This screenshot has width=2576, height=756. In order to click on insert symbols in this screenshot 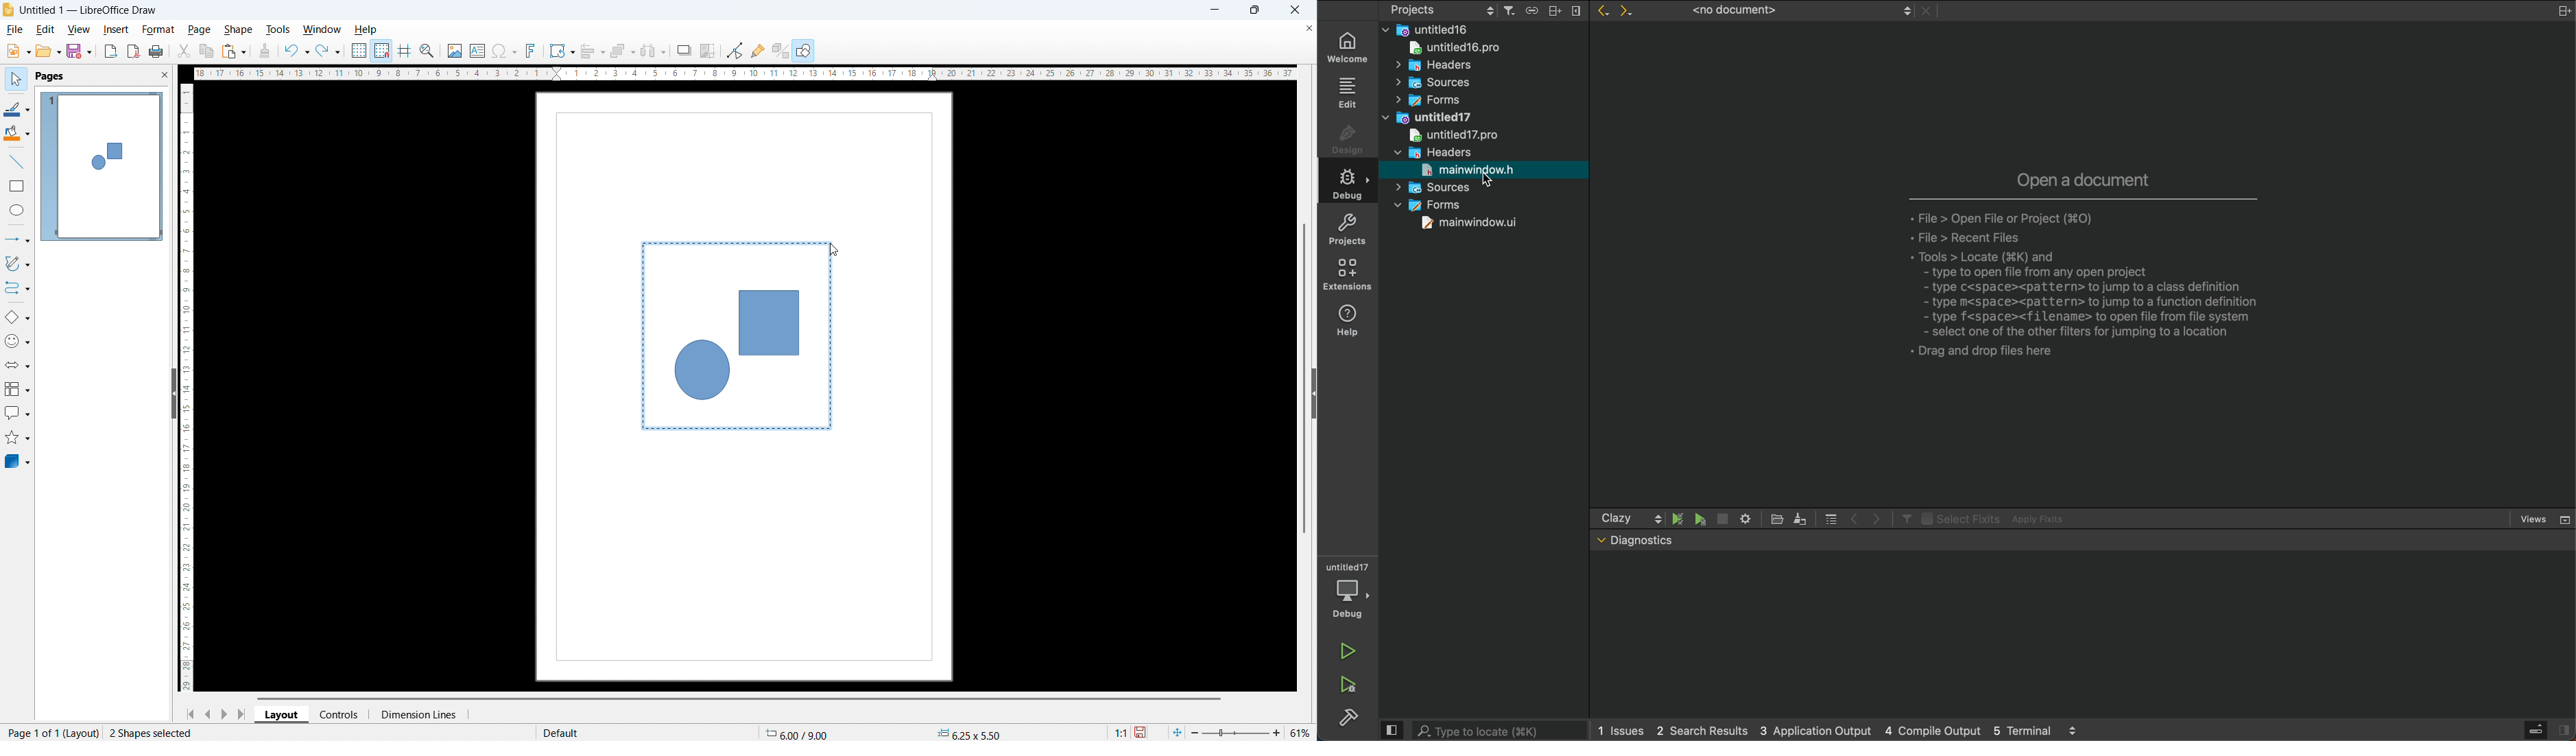, I will do `click(504, 51)`.